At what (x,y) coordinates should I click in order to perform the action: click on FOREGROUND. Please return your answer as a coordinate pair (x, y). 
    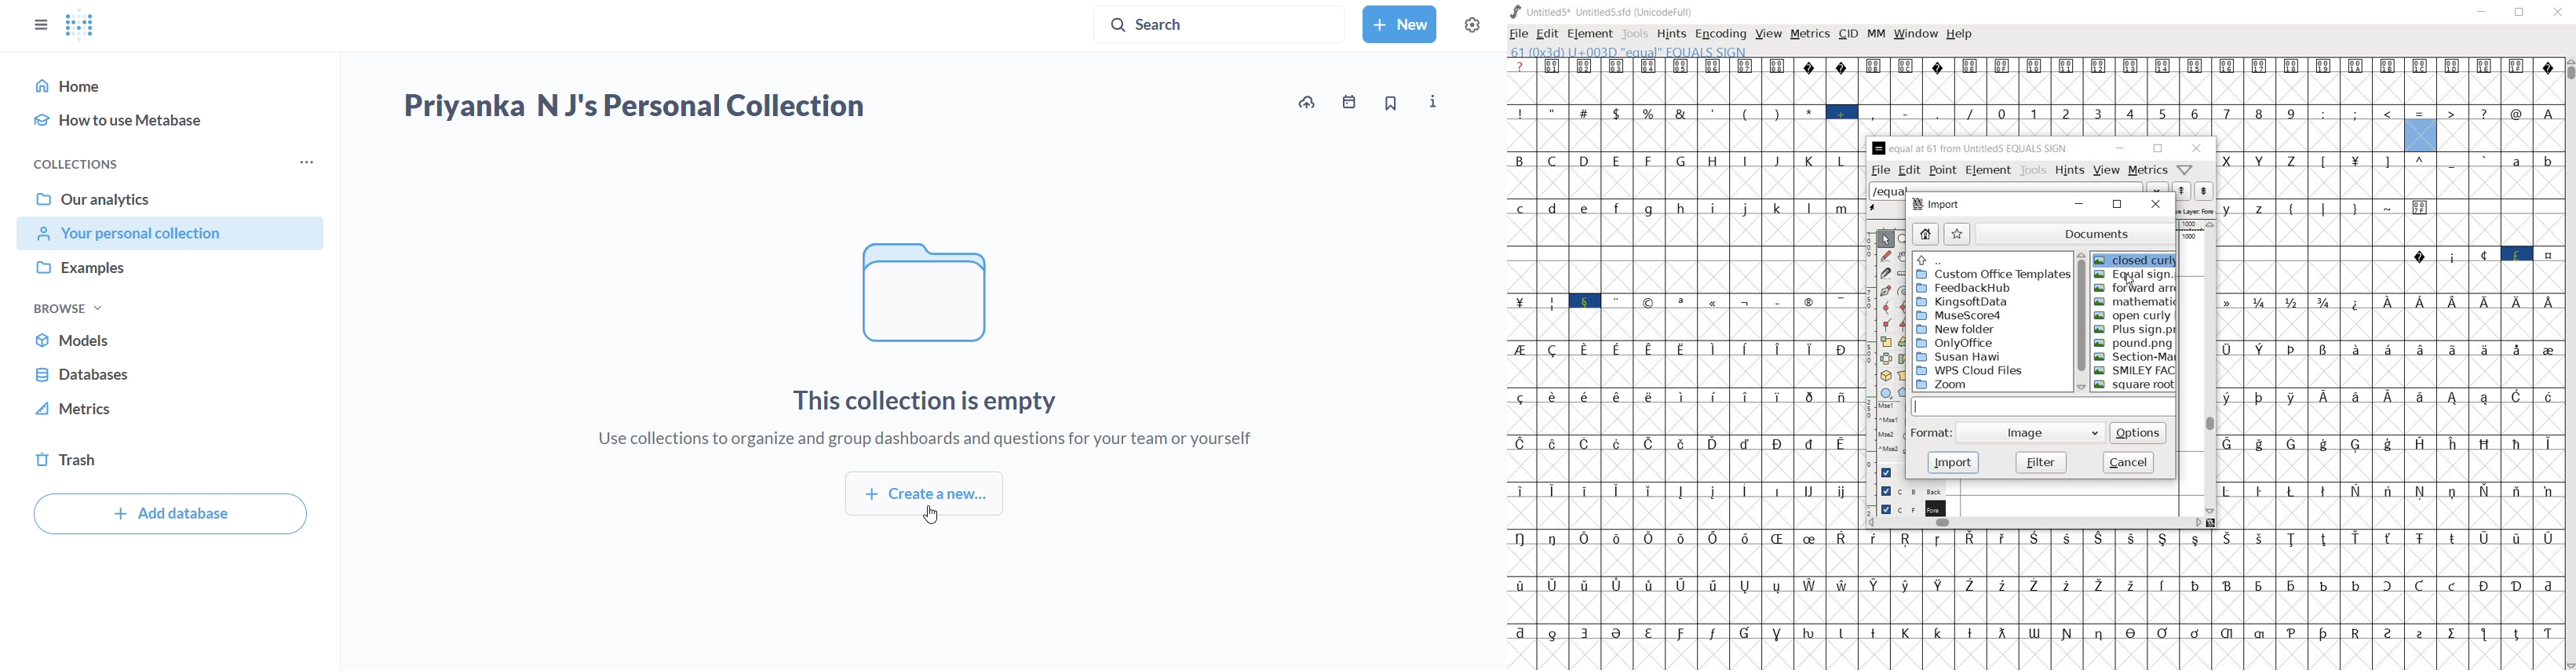
    Looking at the image, I should click on (1905, 507).